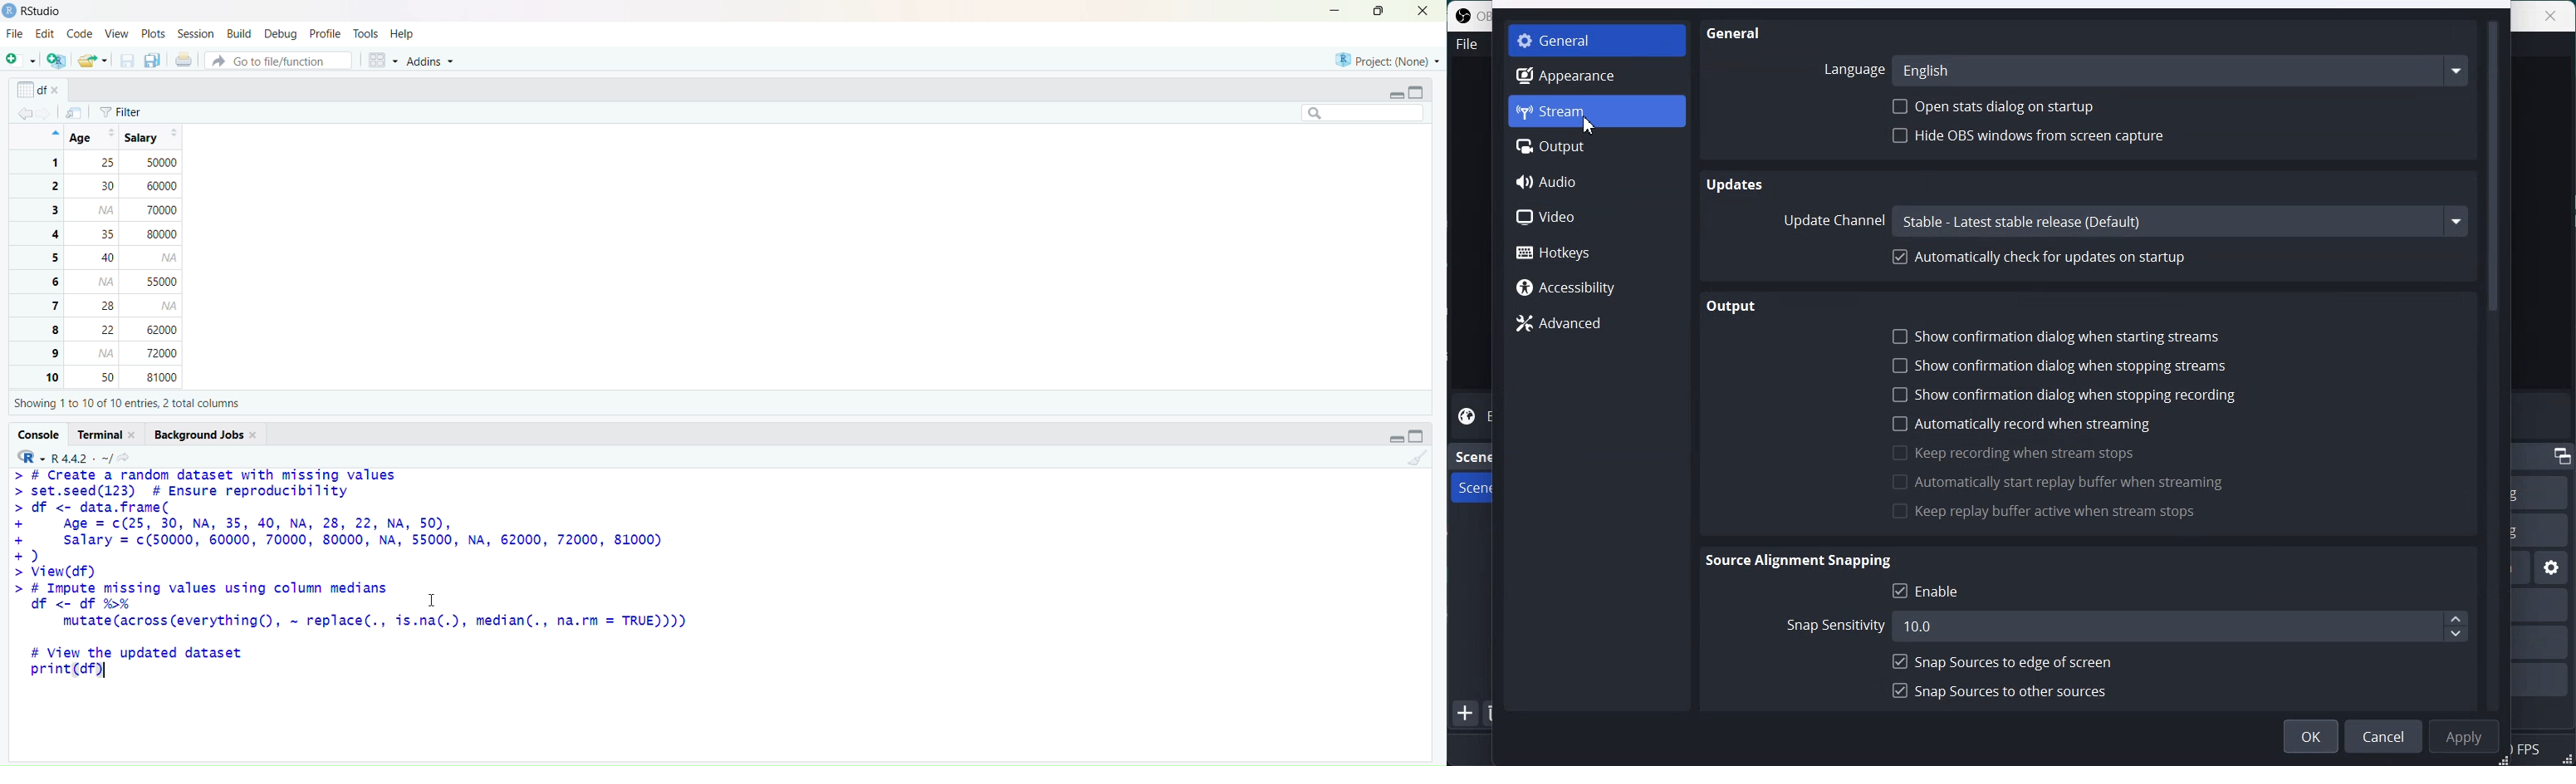 This screenshot has width=2576, height=784. What do you see at coordinates (2020, 423) in the screenshot?
I see `Automatically record when streaming` at bounding box center [2020, 423].